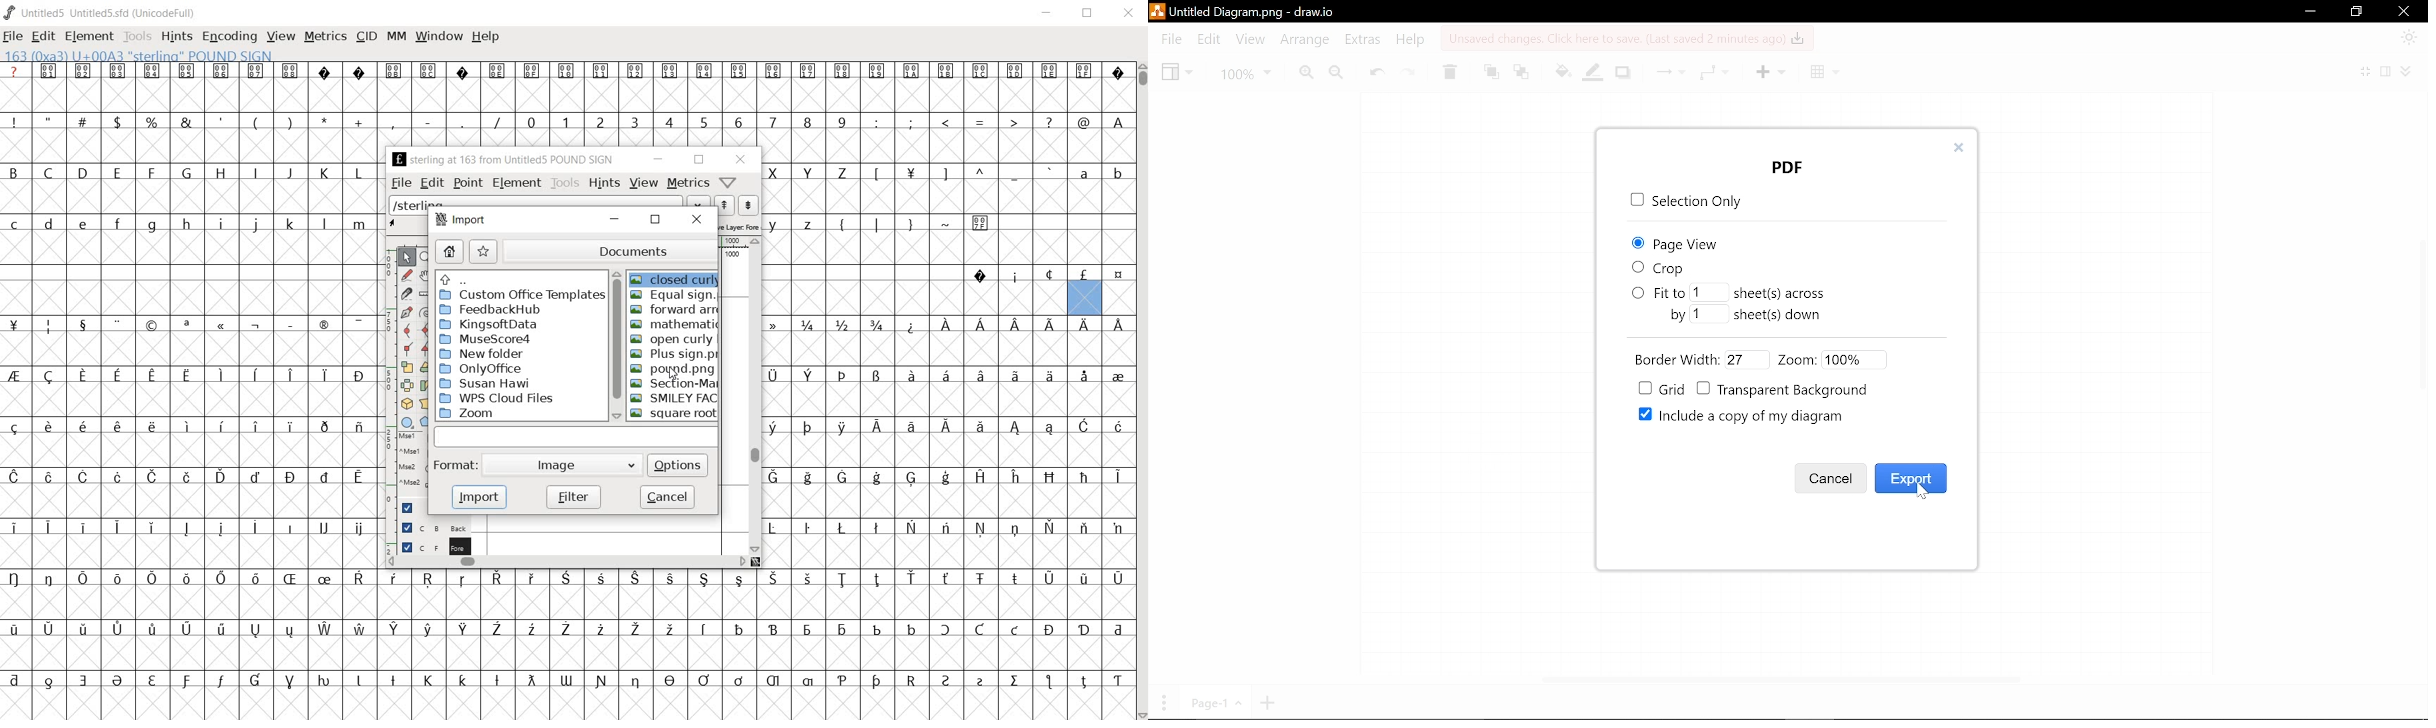 This screenshot has width=2436, height=728. Describe the element at coordinates (675, 369) in the screenshot. I see `poyad.png |` at that location.